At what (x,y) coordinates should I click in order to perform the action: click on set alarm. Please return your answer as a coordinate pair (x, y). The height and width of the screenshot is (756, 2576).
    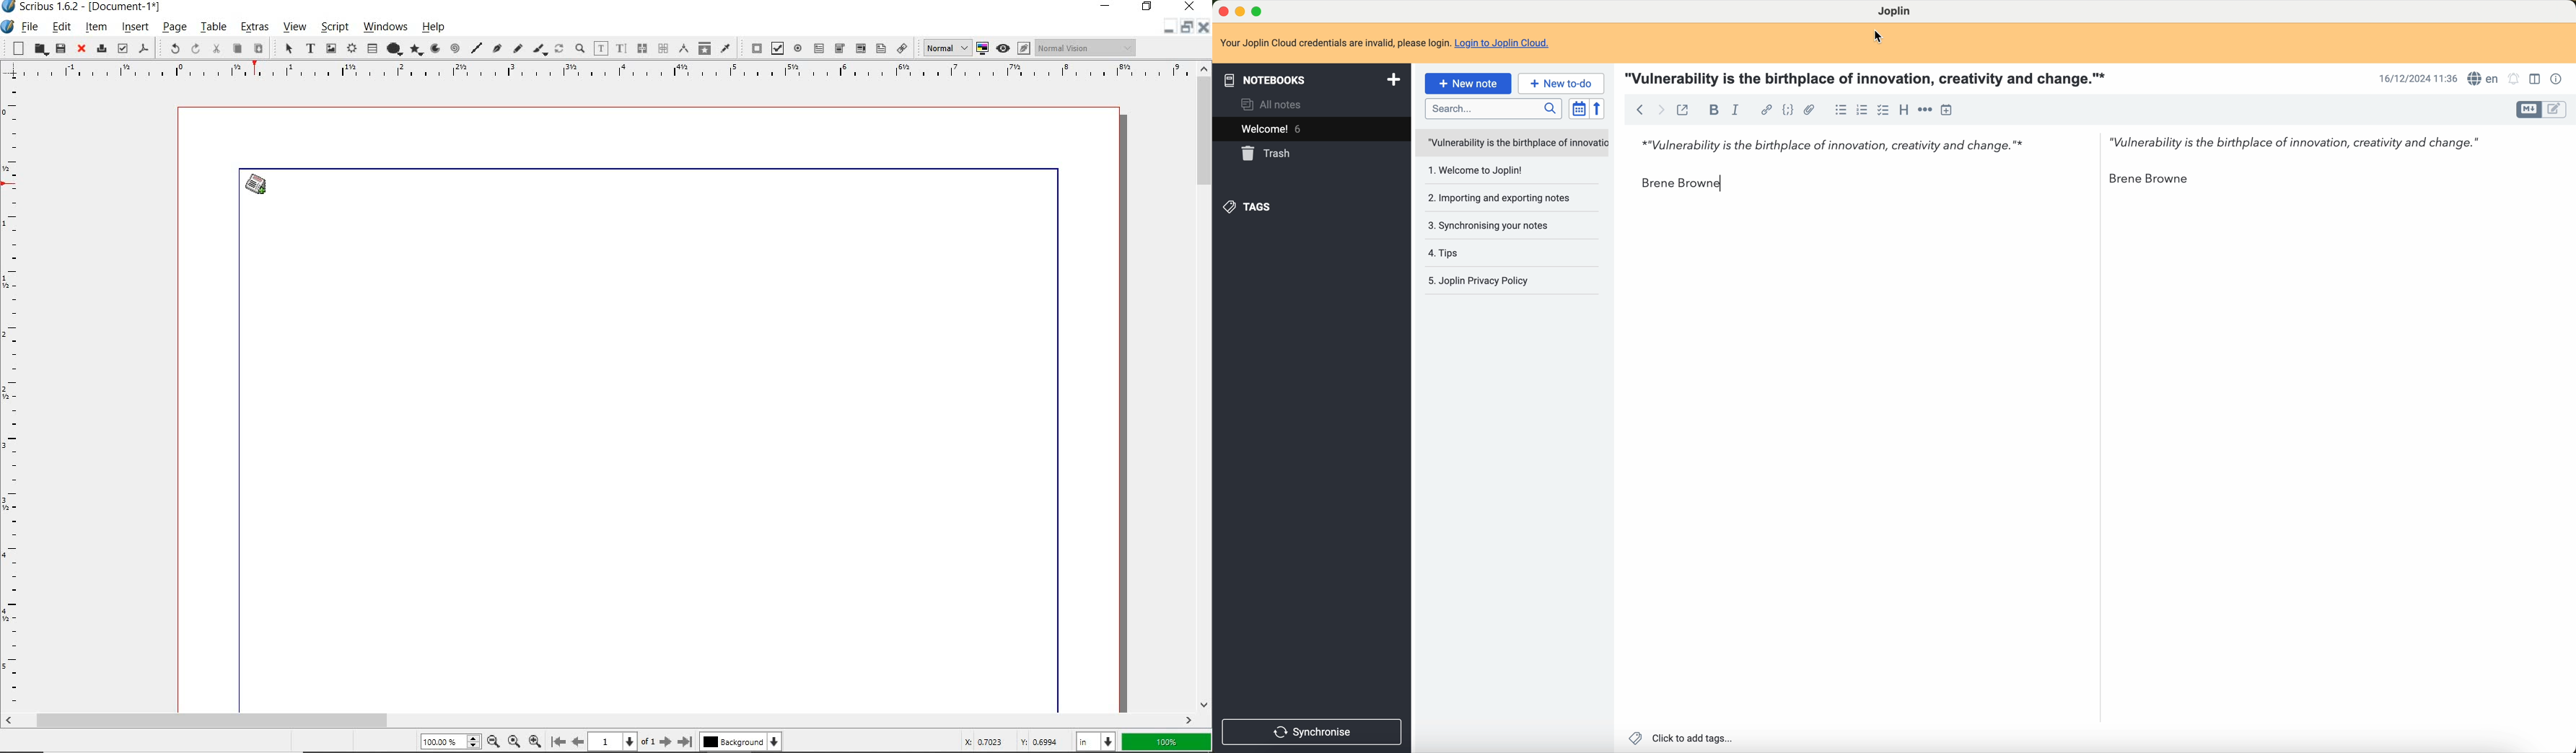
    Looking at the image, I should click on (2516, 80).